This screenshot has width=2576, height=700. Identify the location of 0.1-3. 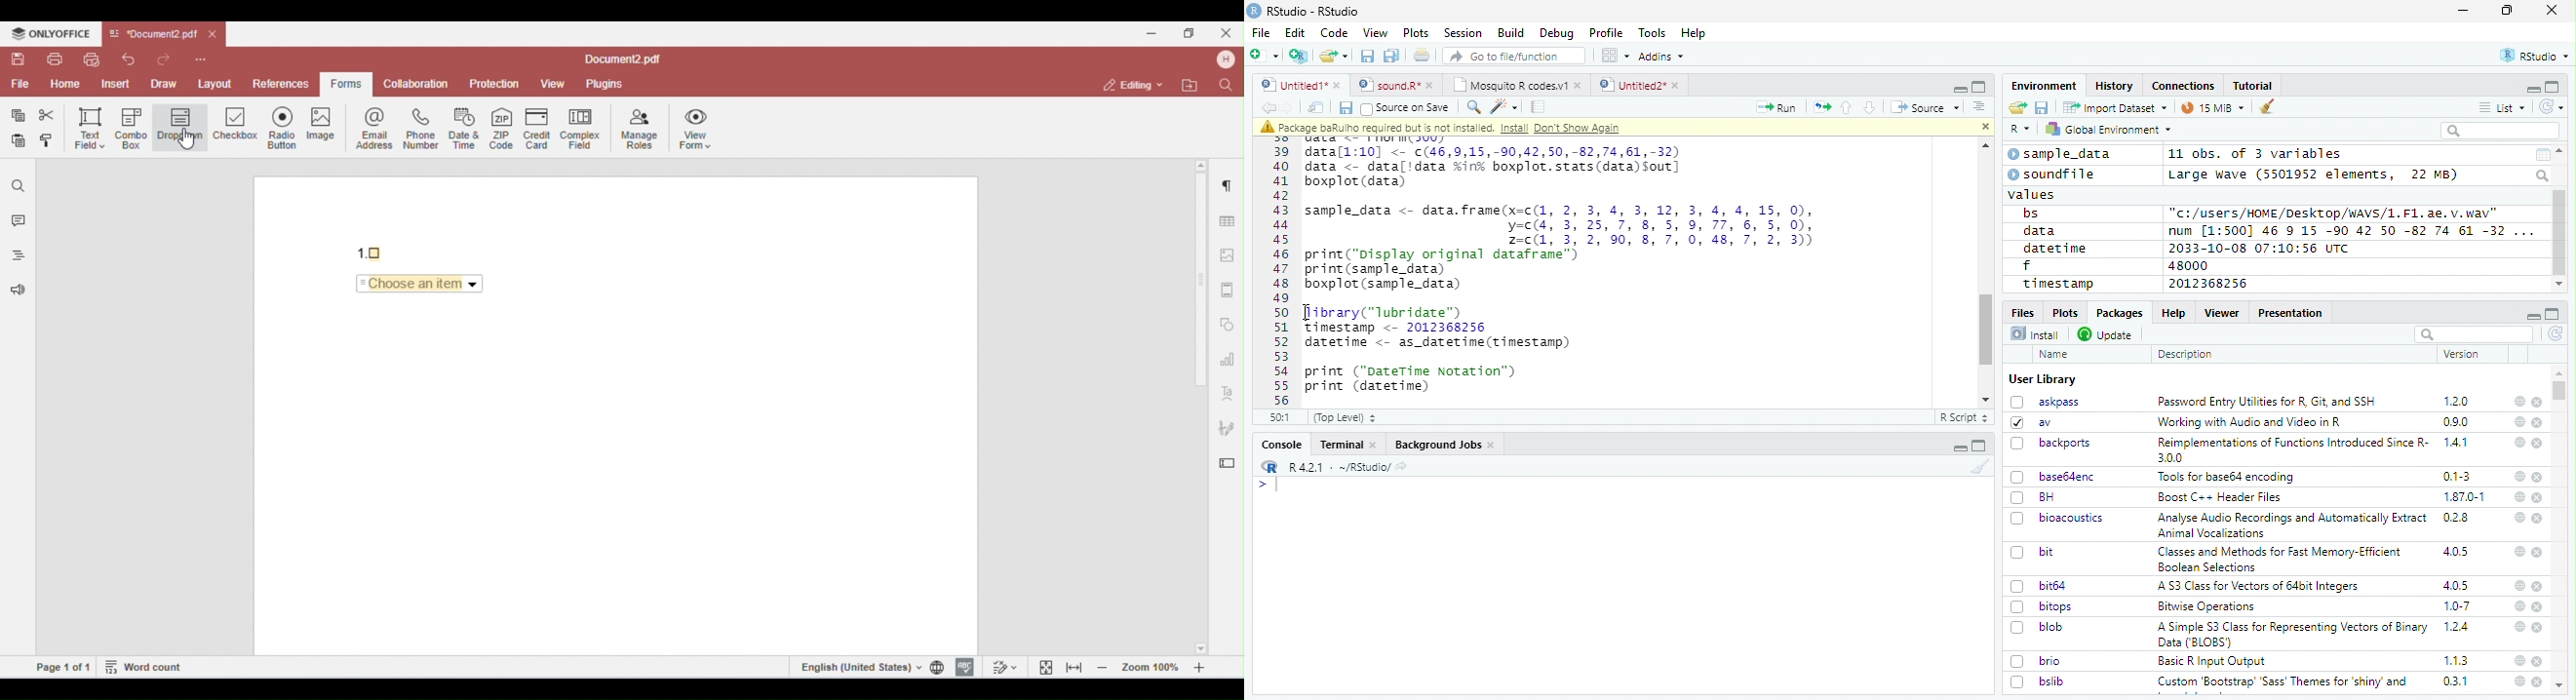
(2460, 476).